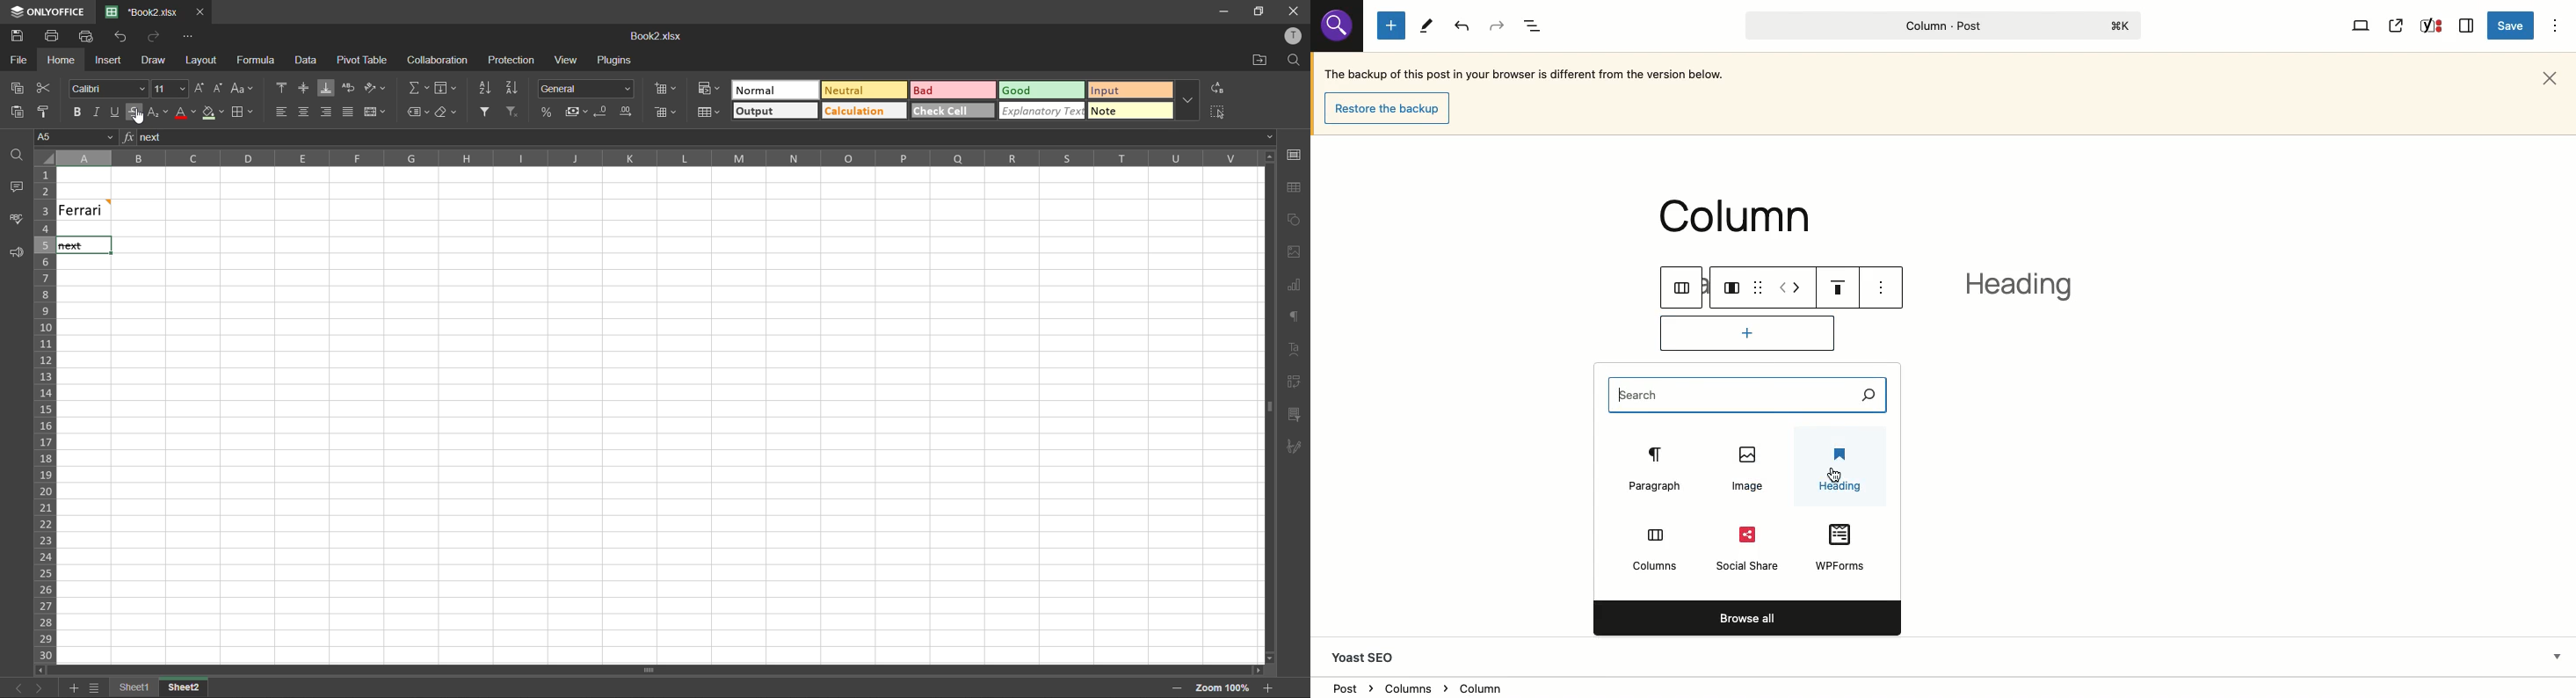 This screenshot has width=2576, height=700. I want to click on sheet names, so click(133, 688).